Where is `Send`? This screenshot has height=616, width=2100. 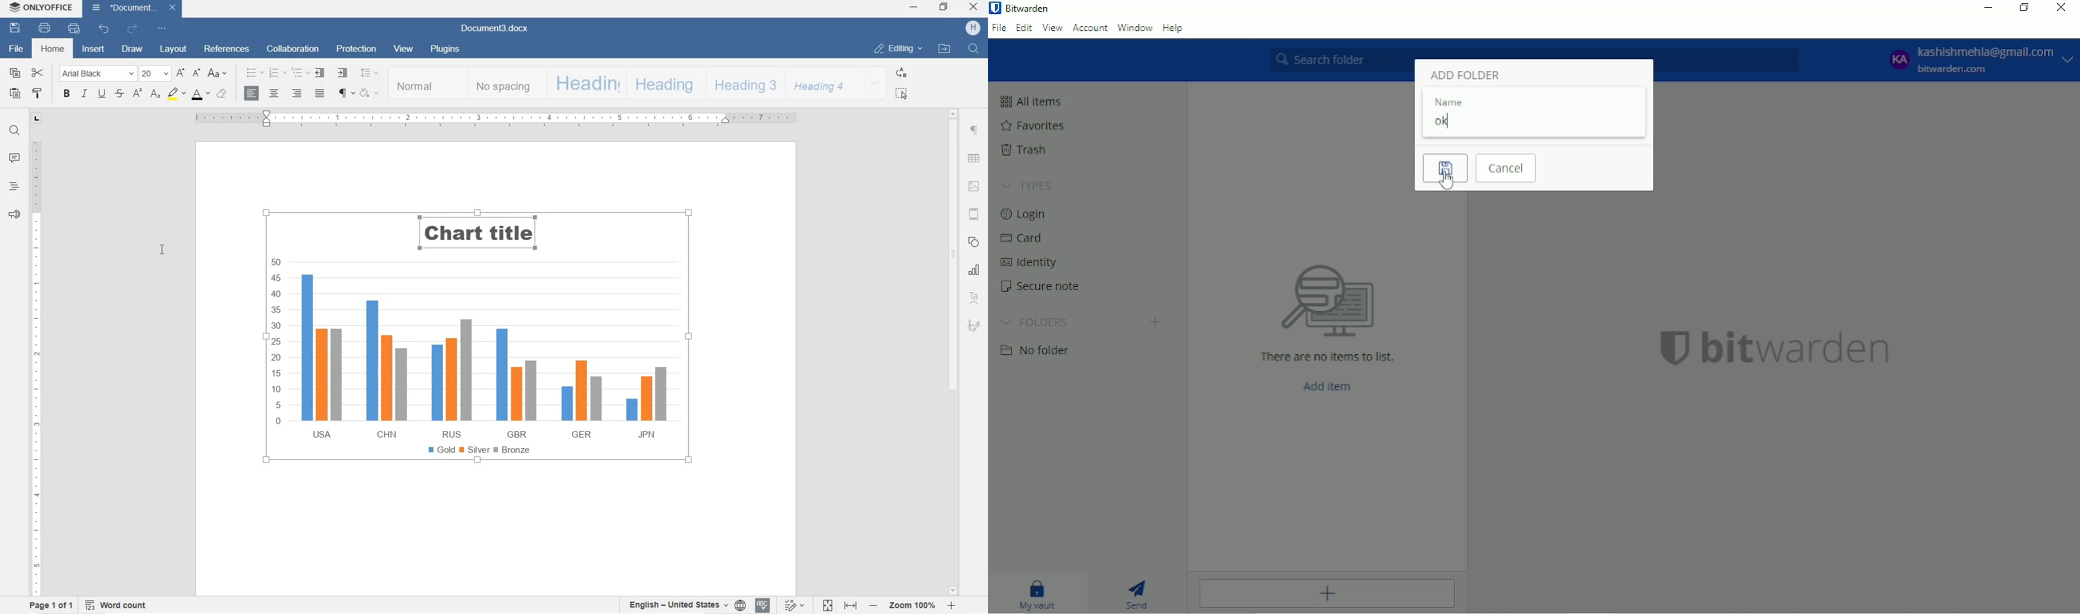 Send is located at coordinates (1142, 594).